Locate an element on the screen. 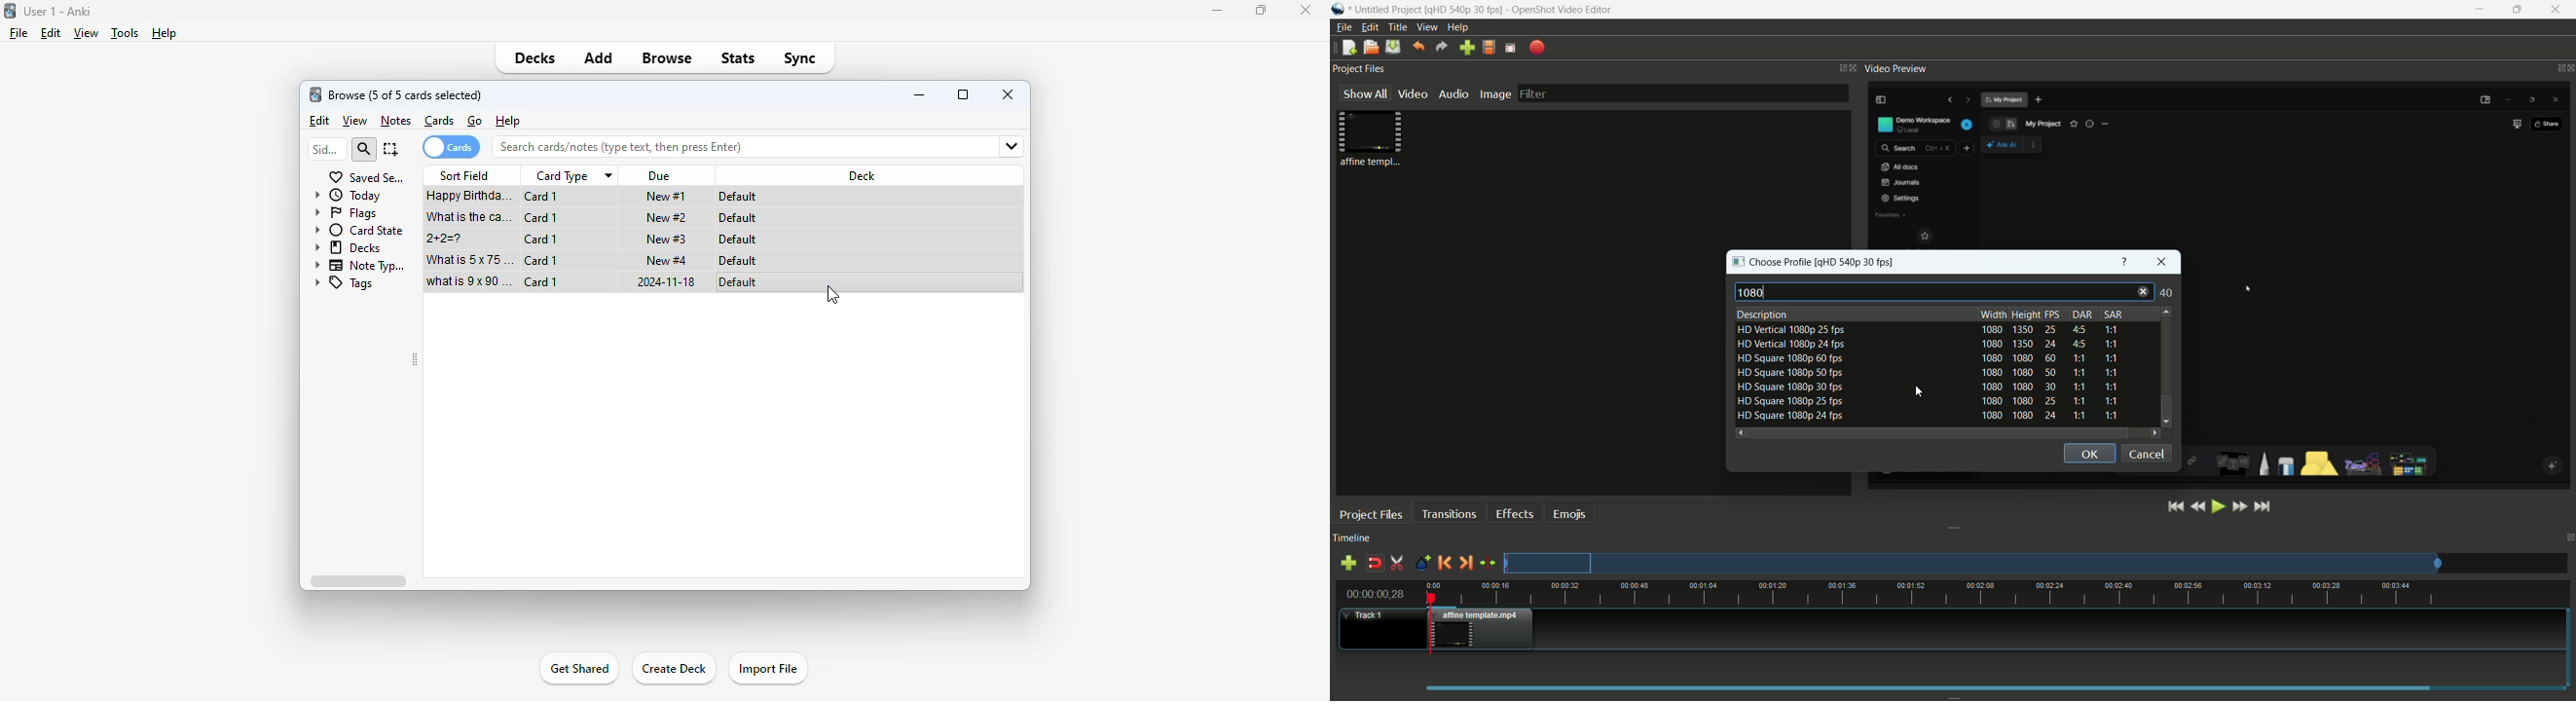 This screenshot has height=728, width=2576. card 1  is located at coordinates (541, 281).